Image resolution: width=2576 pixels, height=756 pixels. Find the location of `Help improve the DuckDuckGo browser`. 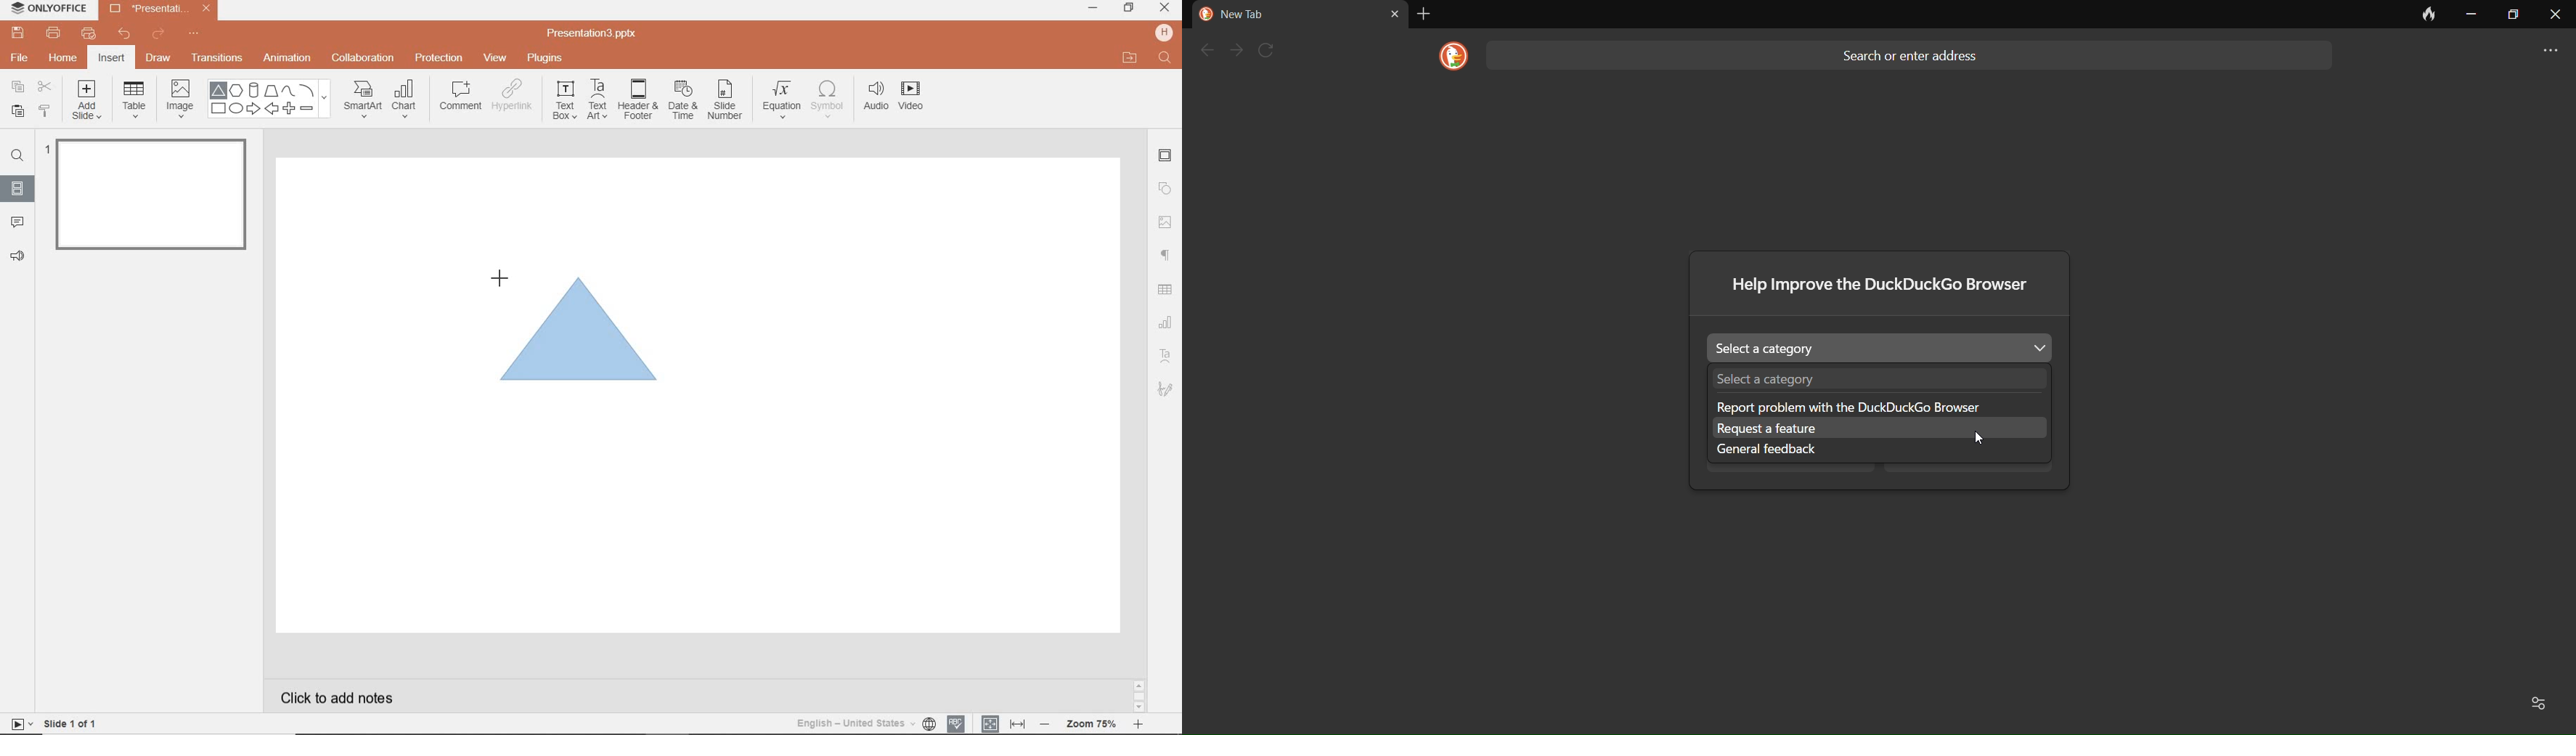

Help improve the DuckDuckGo browser is located at coordinates (1888, 285).